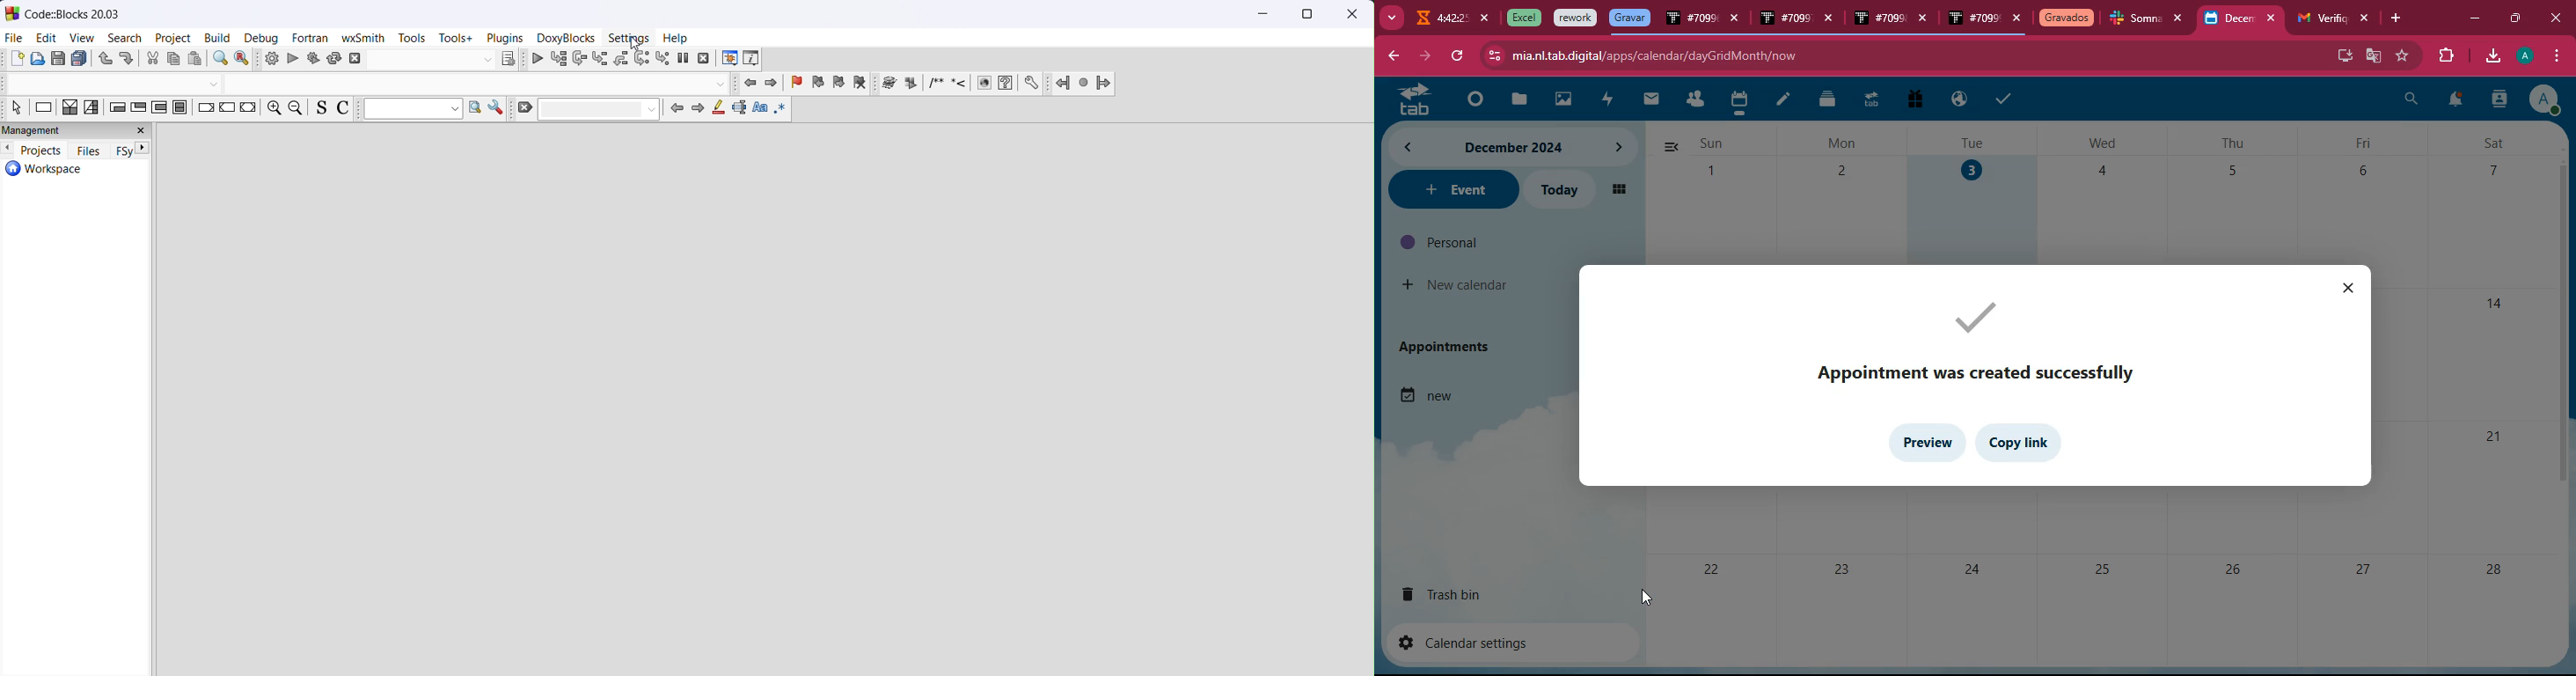 This screenshot has height=700, width=2576. Describe the element at coordinates (2554, 56) in the screenshot. I see `menu` at that location.